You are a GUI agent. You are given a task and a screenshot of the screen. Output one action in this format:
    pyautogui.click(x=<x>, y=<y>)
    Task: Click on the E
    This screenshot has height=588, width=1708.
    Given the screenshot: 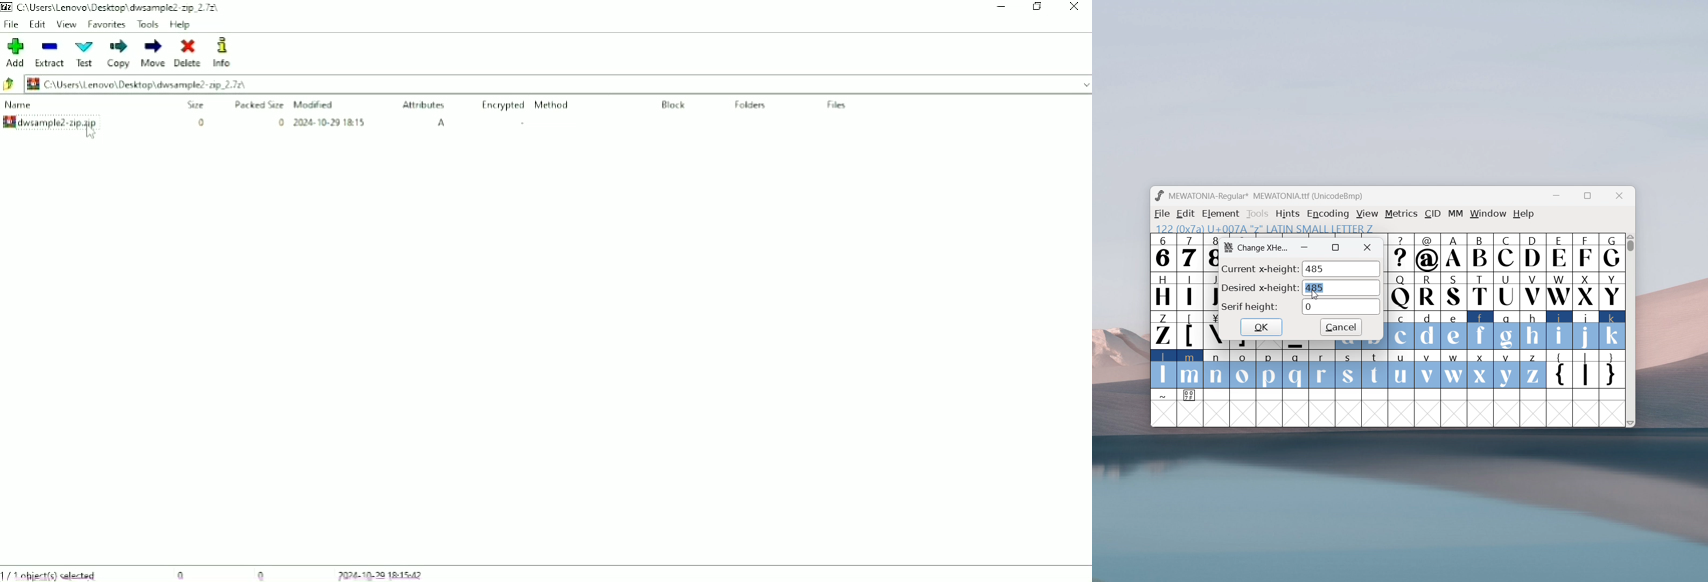 What is the action you would take?
    pyautogui.click(x=1559, y=252)
    